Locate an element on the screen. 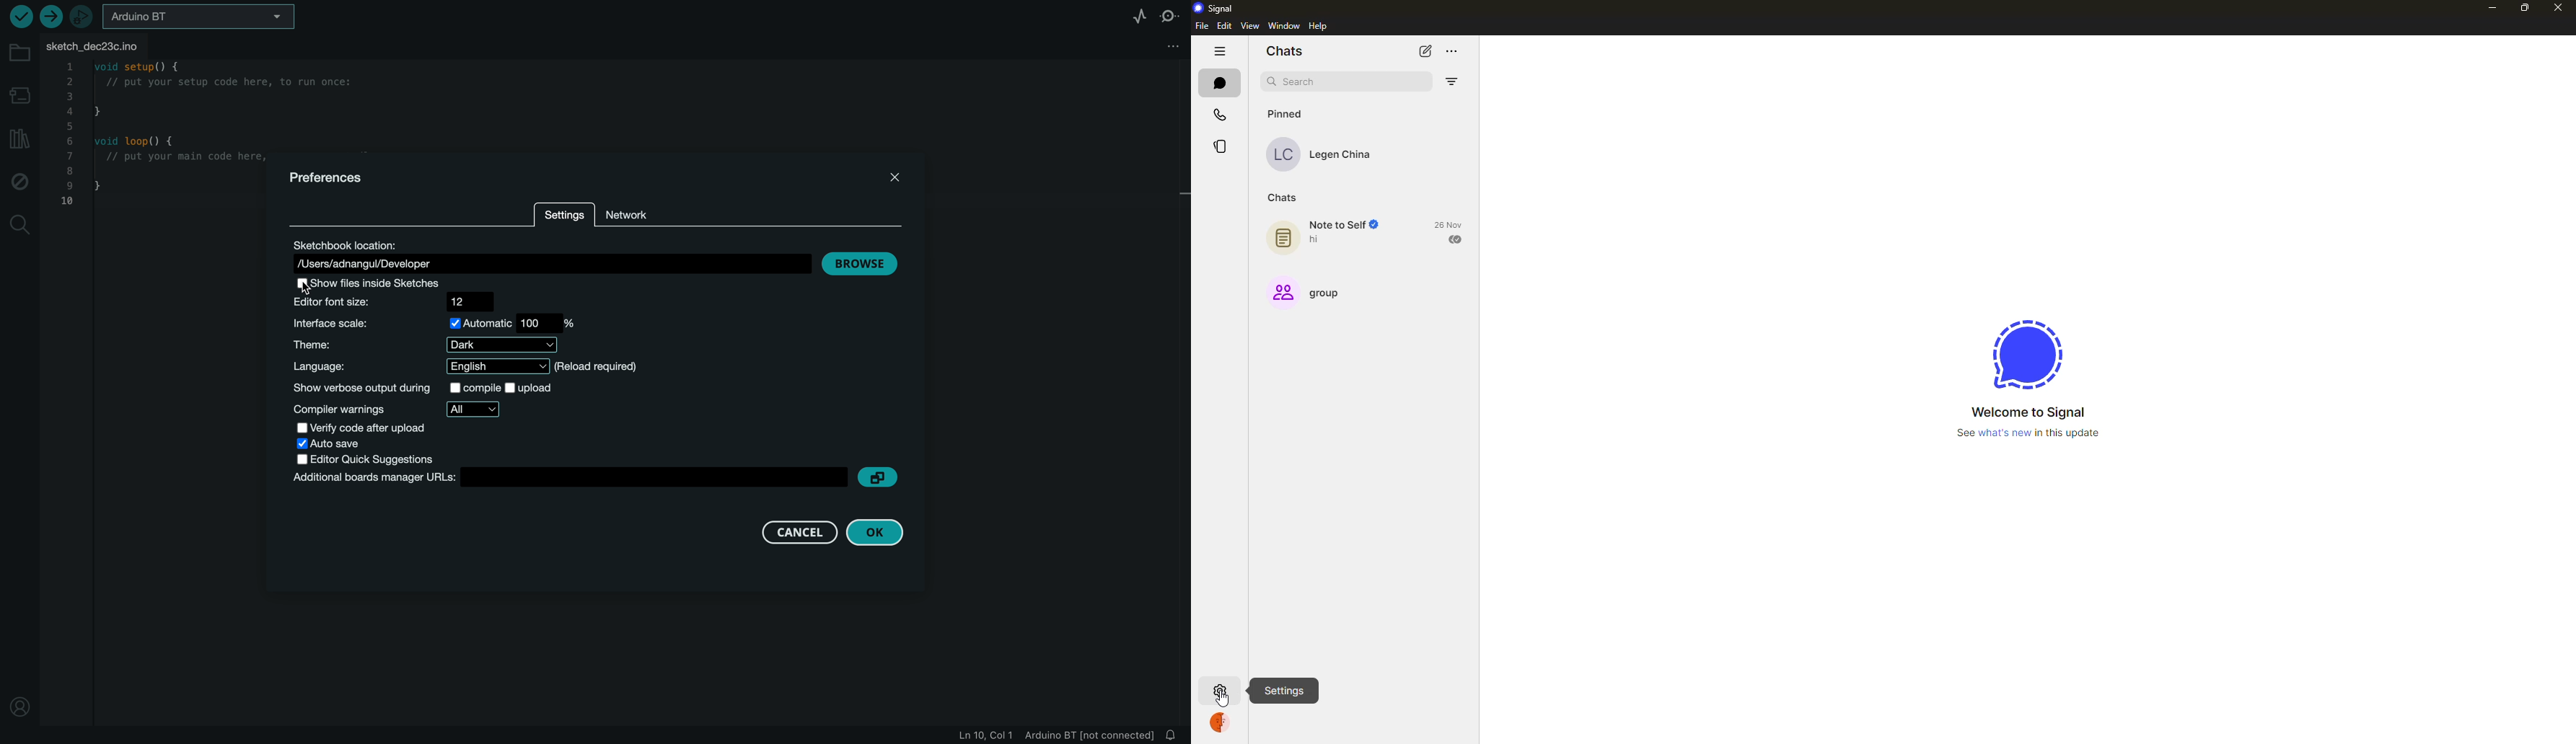  date is located at coordinates (1451, 224).